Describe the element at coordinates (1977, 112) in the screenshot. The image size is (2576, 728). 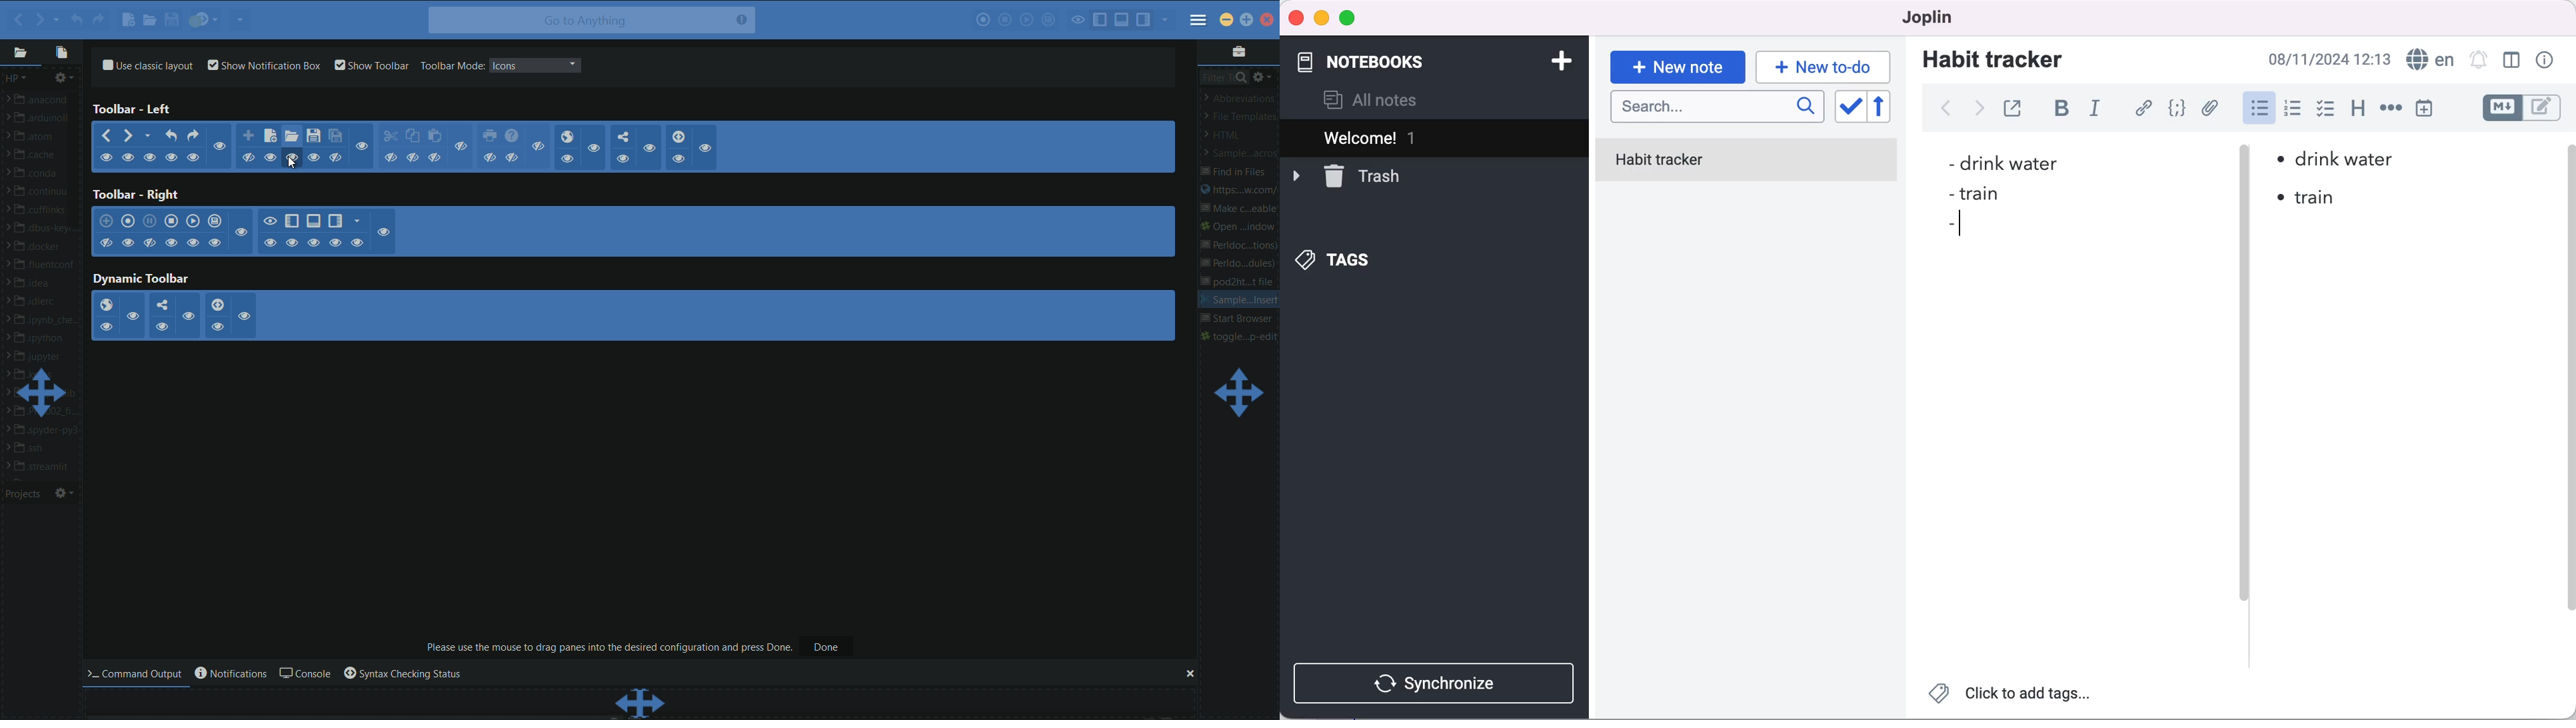
I see `forward` at that location.